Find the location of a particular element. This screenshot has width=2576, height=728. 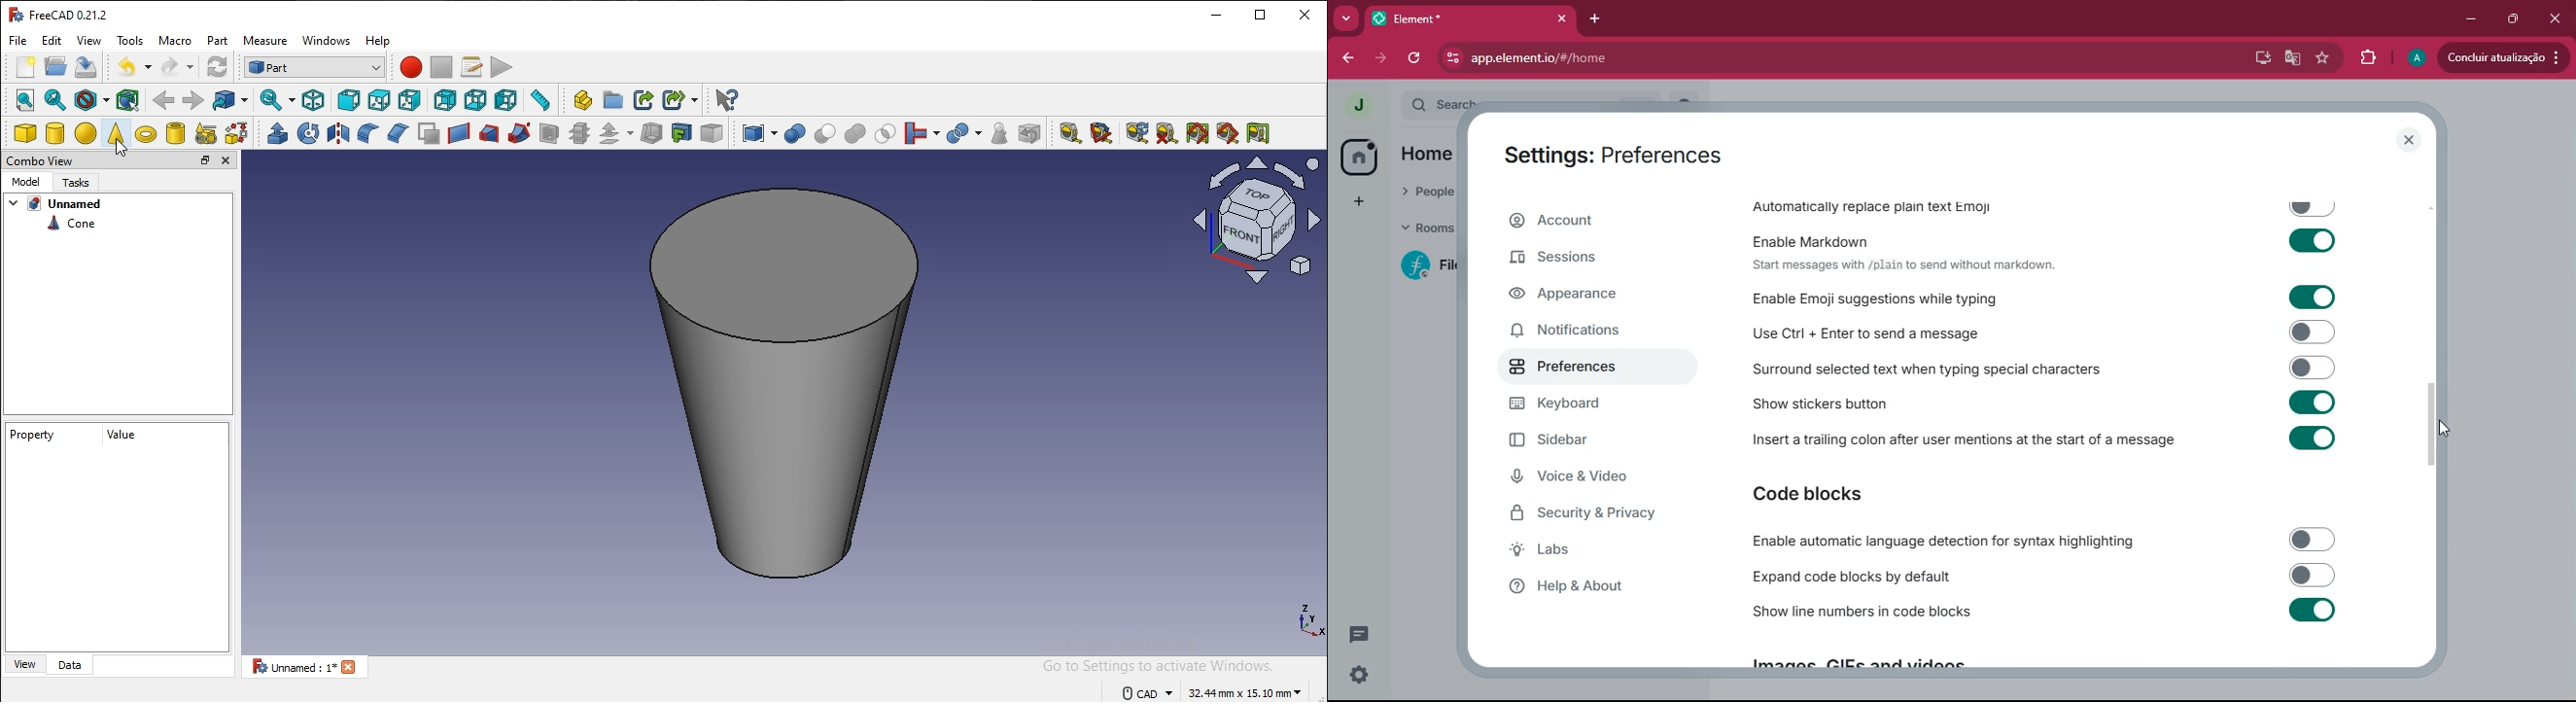

forward is located at coordinates (1384, 58).